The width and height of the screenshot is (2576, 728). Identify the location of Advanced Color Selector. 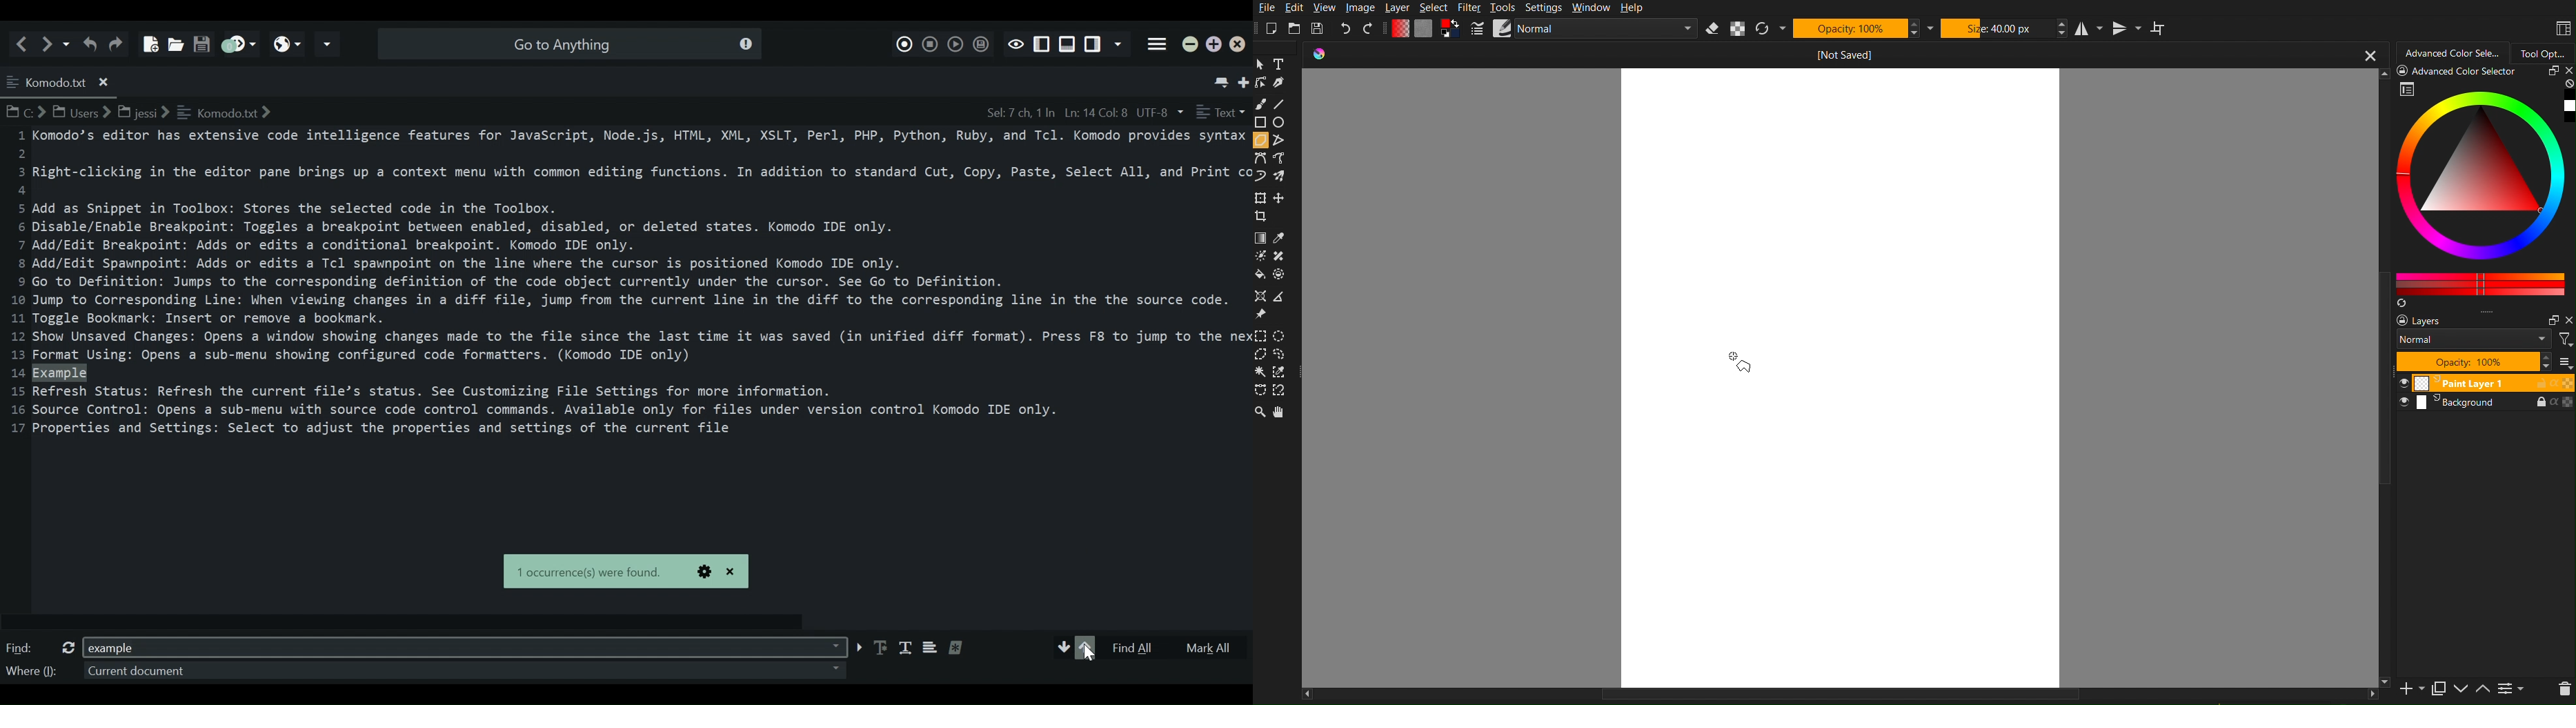
(2486, 189).